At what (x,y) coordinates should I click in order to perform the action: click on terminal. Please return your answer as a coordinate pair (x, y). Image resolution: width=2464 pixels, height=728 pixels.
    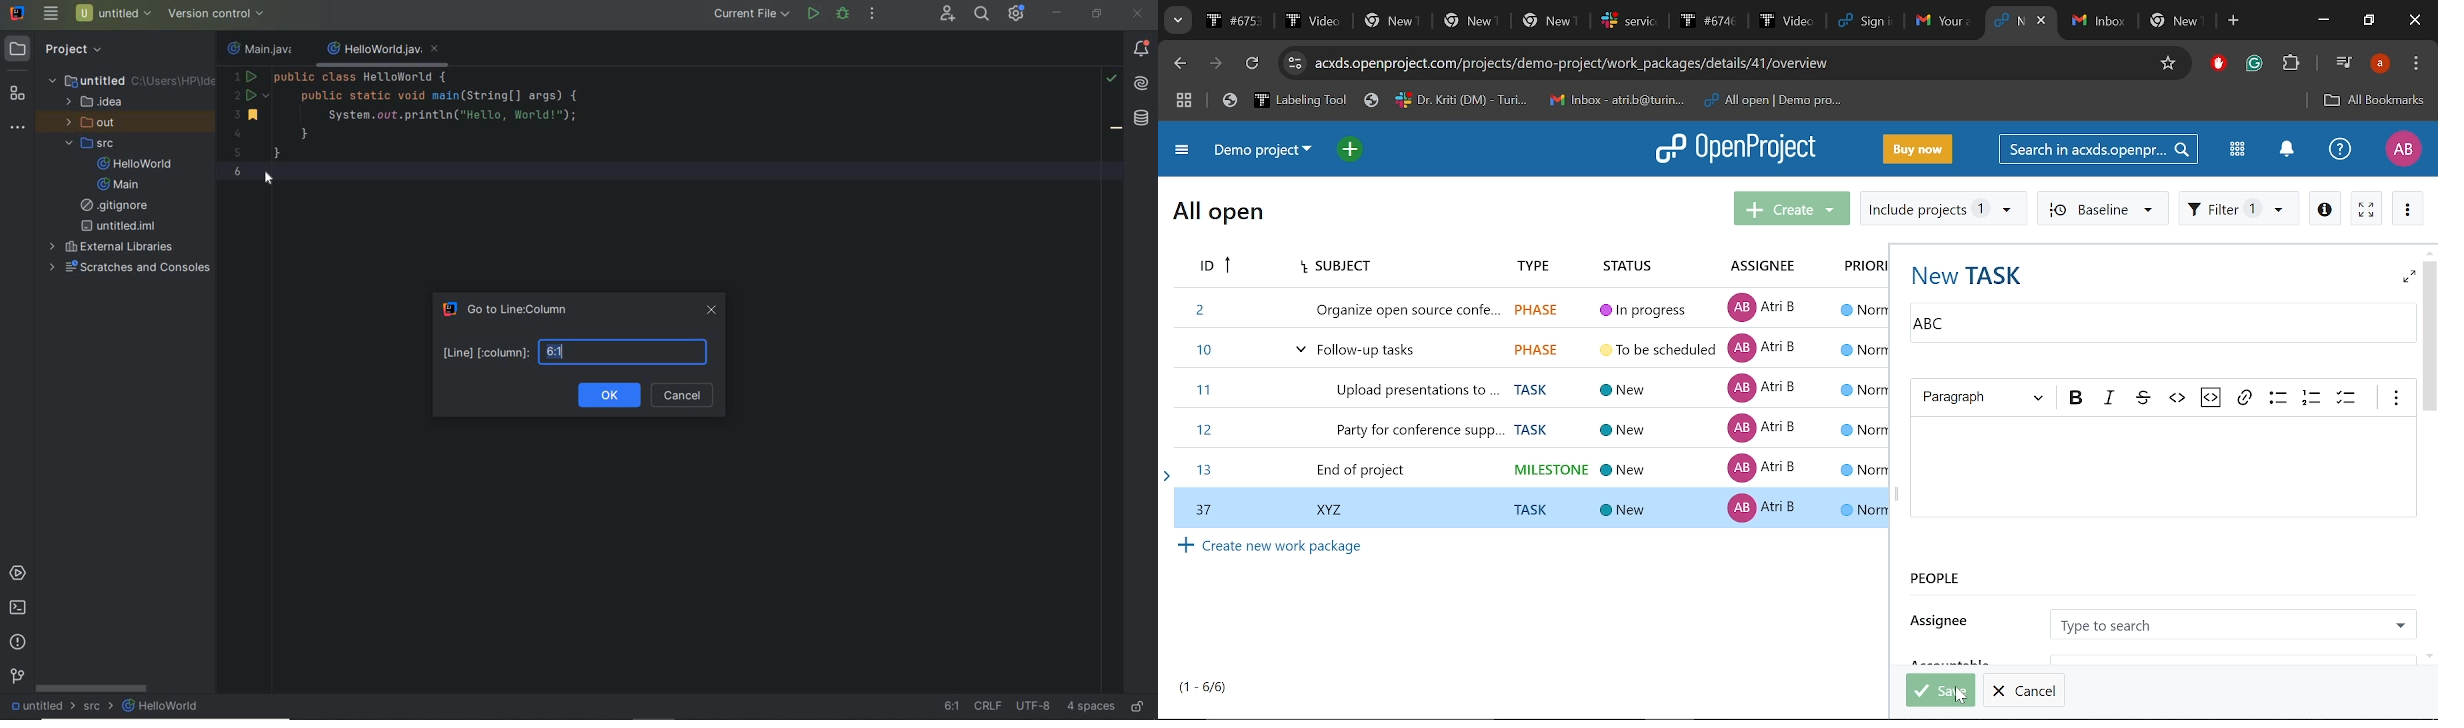
    Looking at the image, I should click on (17, 608).